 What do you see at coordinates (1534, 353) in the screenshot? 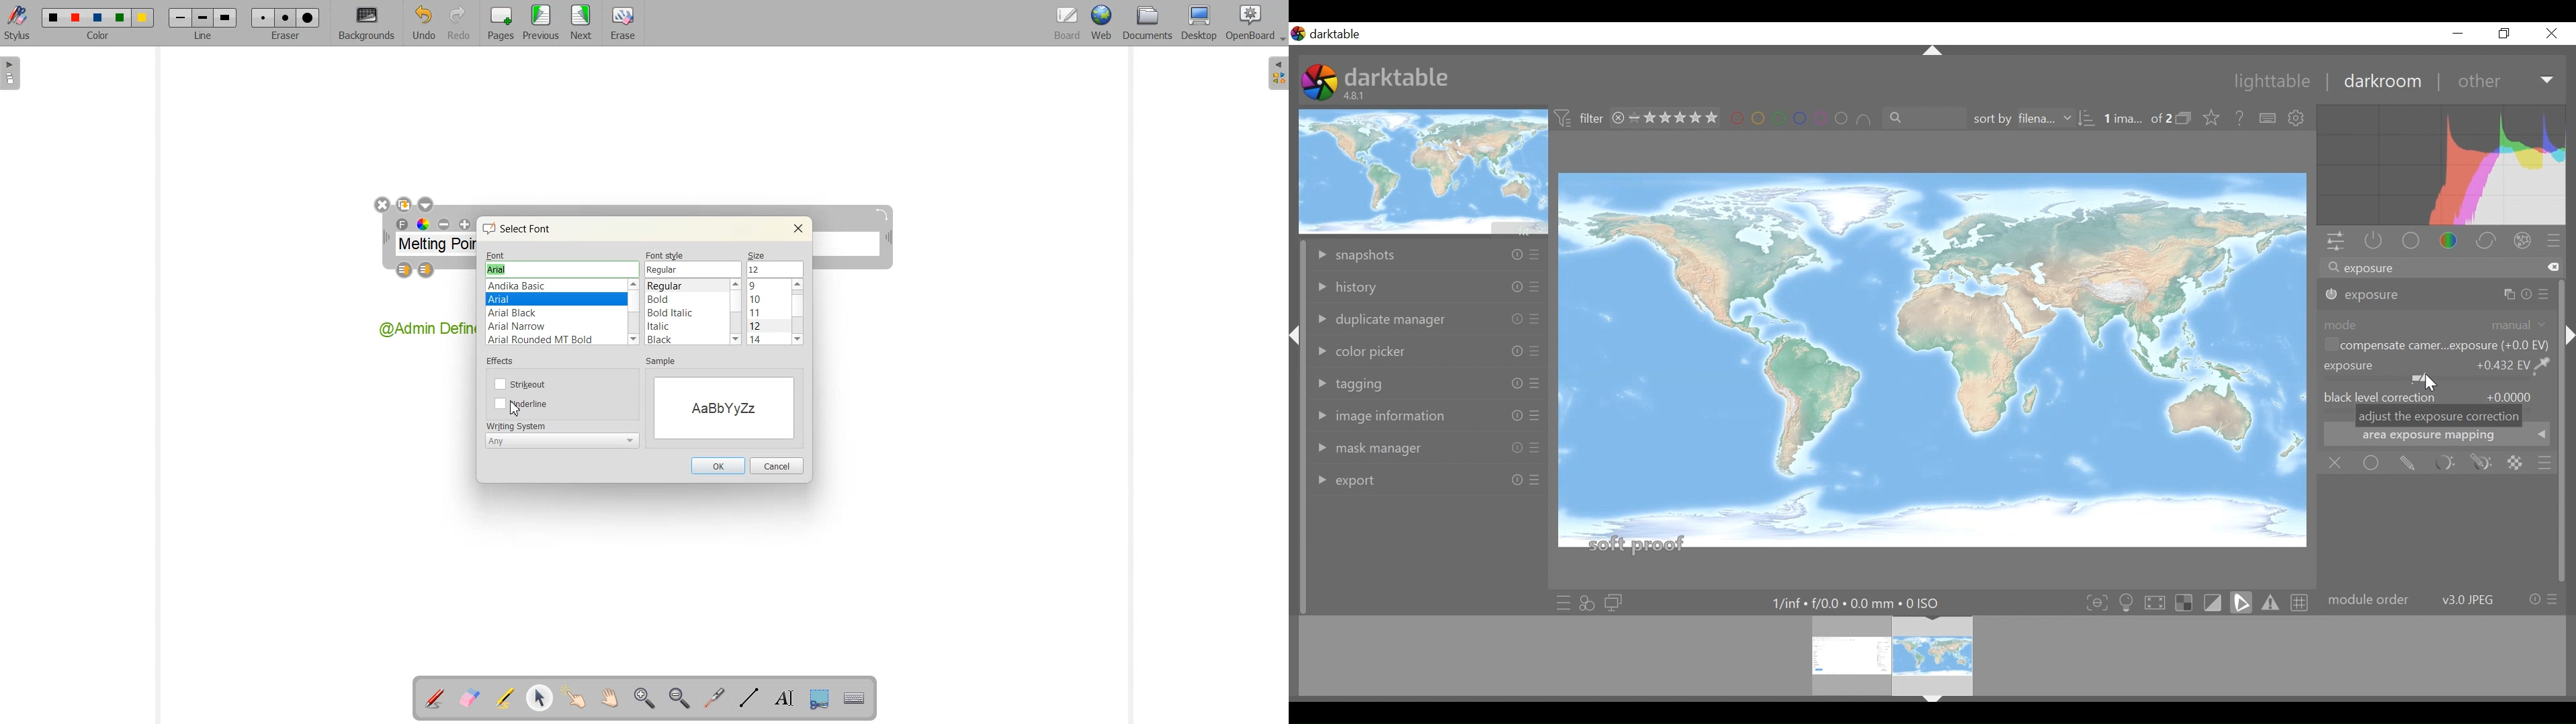
I see `` at bounding box center [1534, 353].